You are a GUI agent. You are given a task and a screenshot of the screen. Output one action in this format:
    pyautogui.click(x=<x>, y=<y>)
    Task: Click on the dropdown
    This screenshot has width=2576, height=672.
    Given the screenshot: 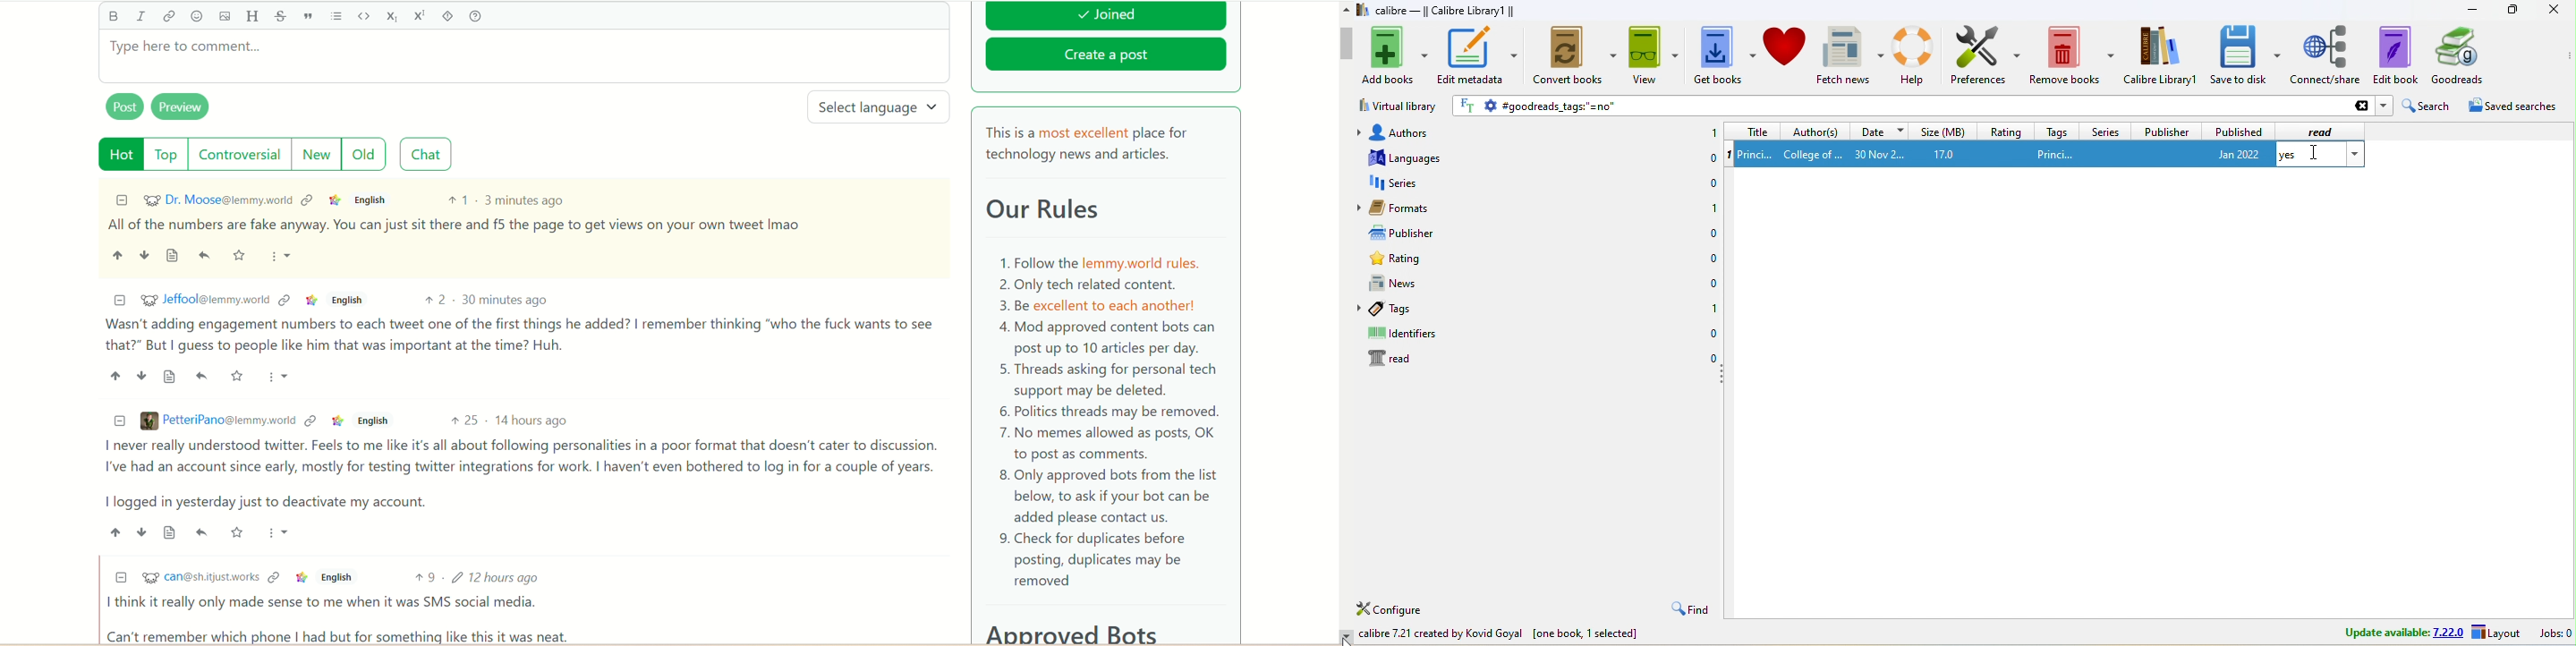 What is the action you would take?
    pyautogui.click(x=2384, y=106)
    